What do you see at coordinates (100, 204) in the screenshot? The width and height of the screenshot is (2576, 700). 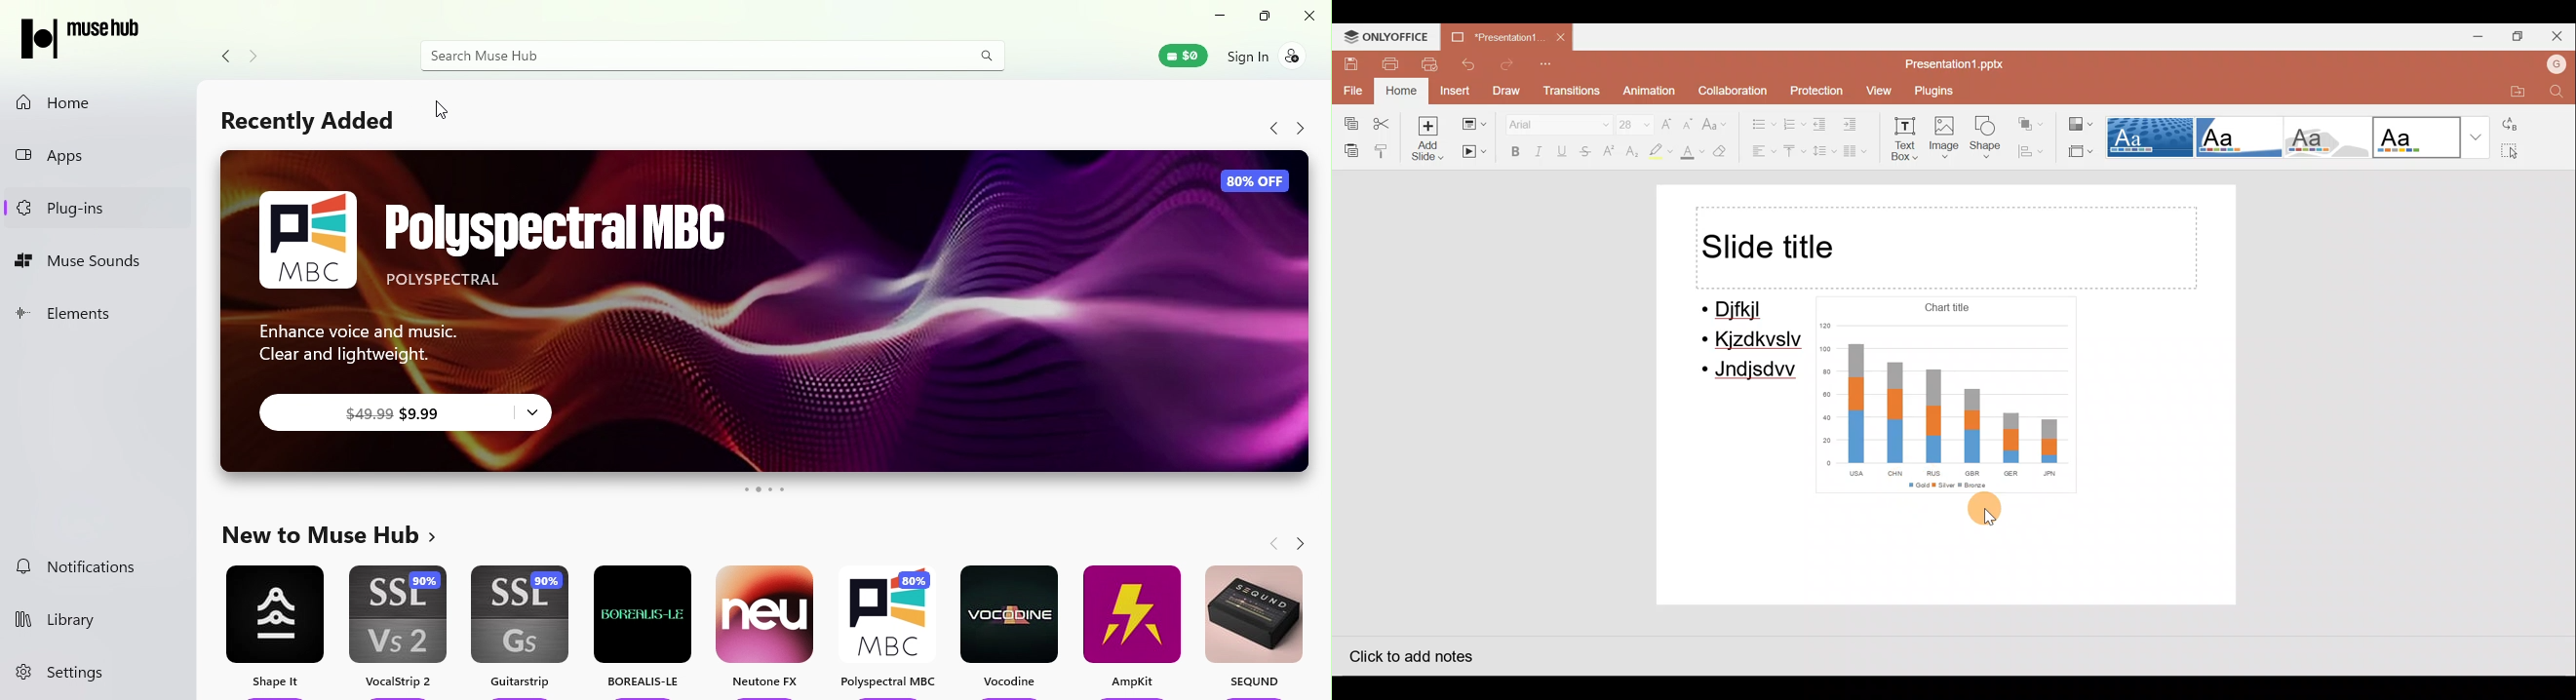 I see `Plug-ins` at bounding box center [100, 204].